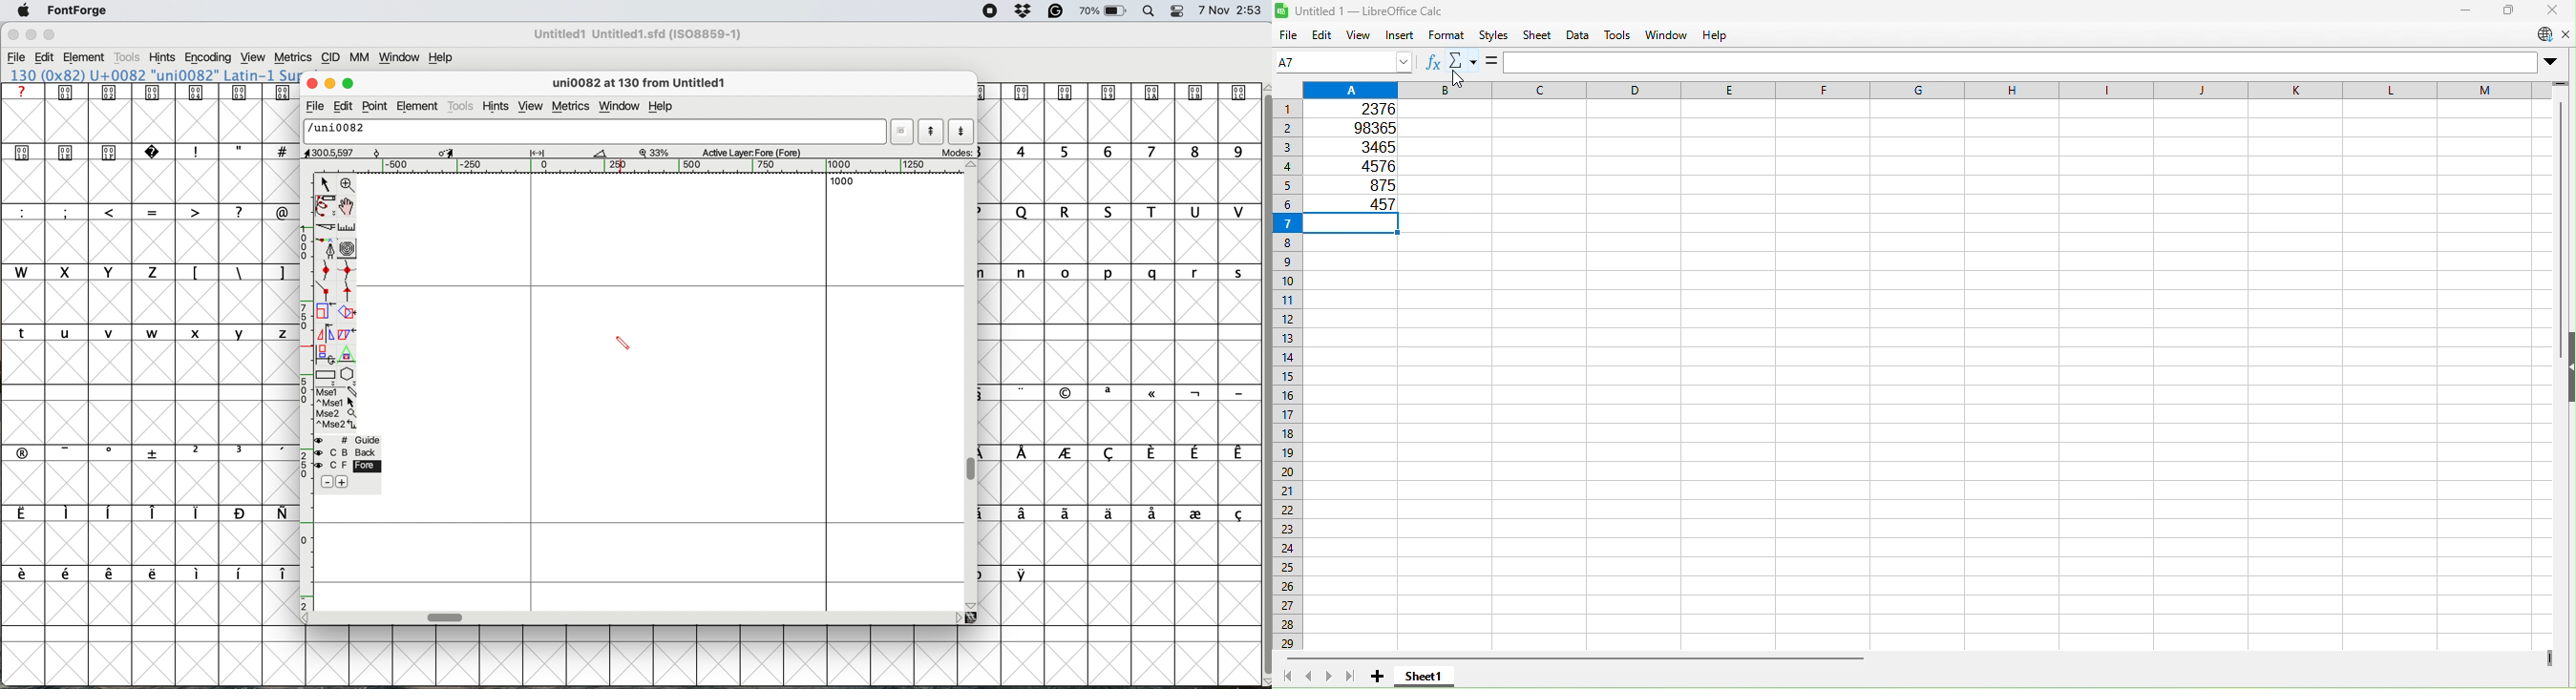 The width and height of the screenshot is (2576, 700). Describe the element at coordinates (1373, 146) in the screenshot. I see `3465` at that location.